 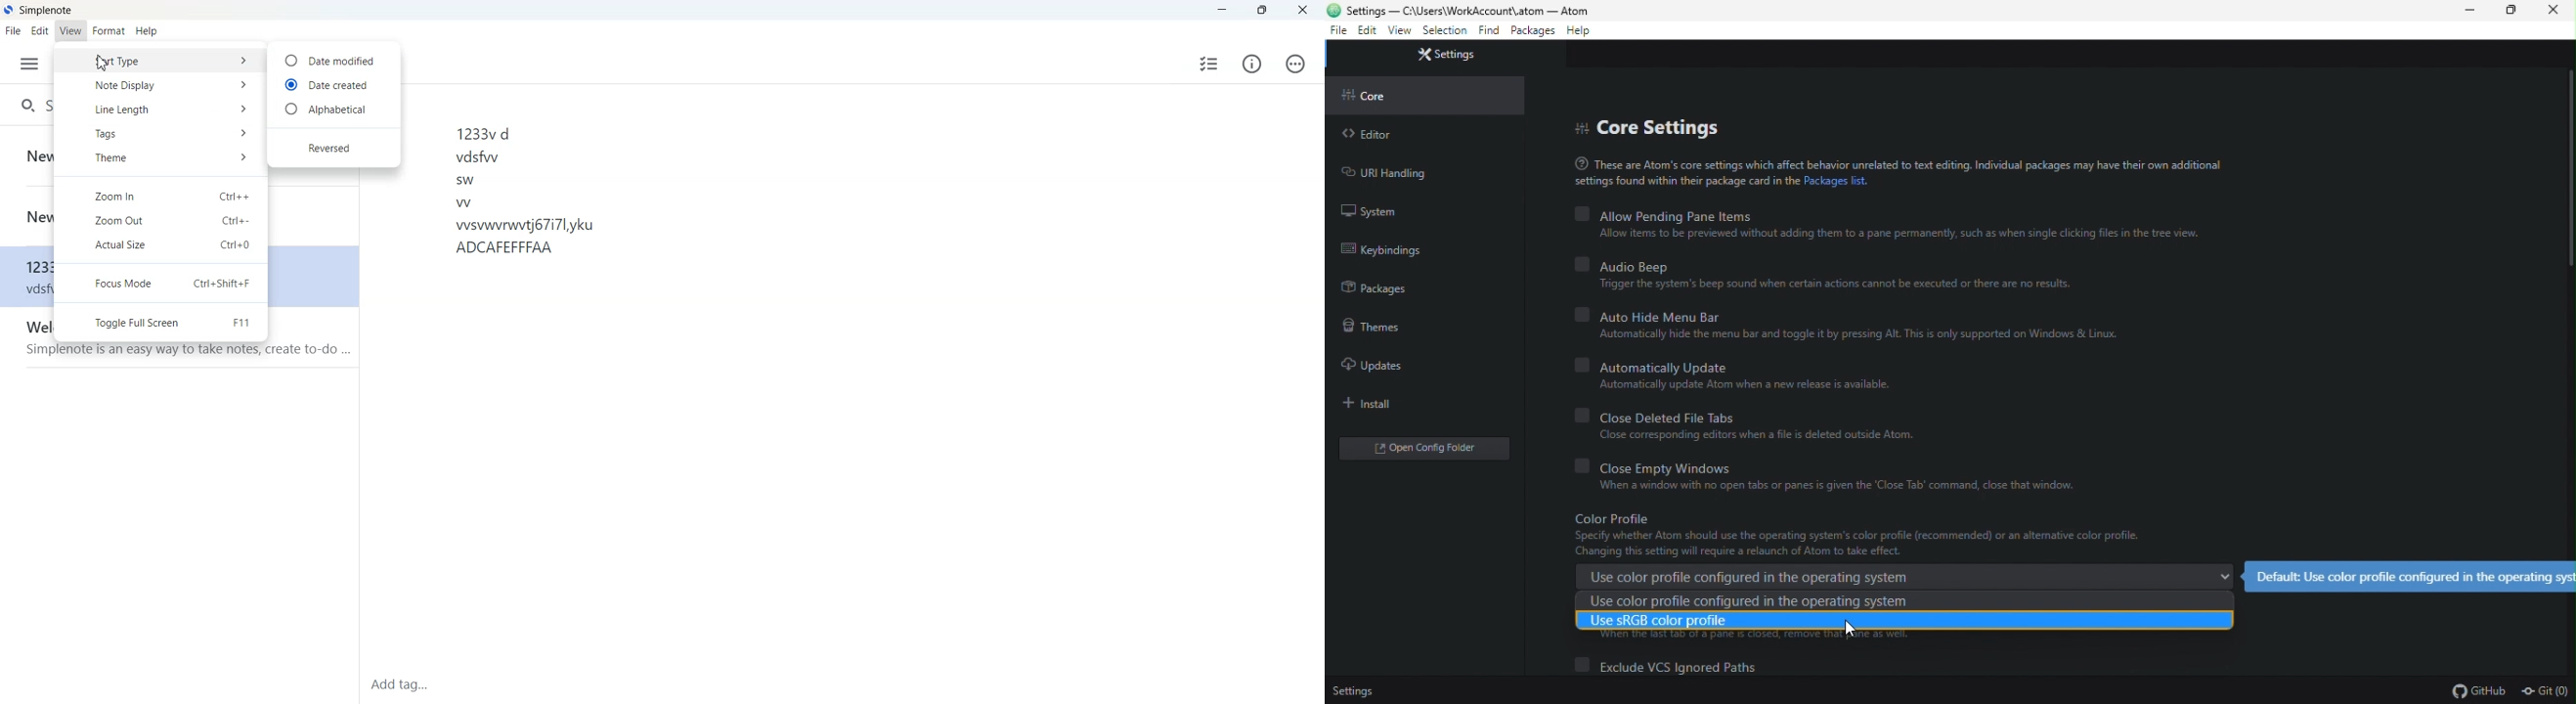 I want to click on Reversed, so click(x=333, y=148).